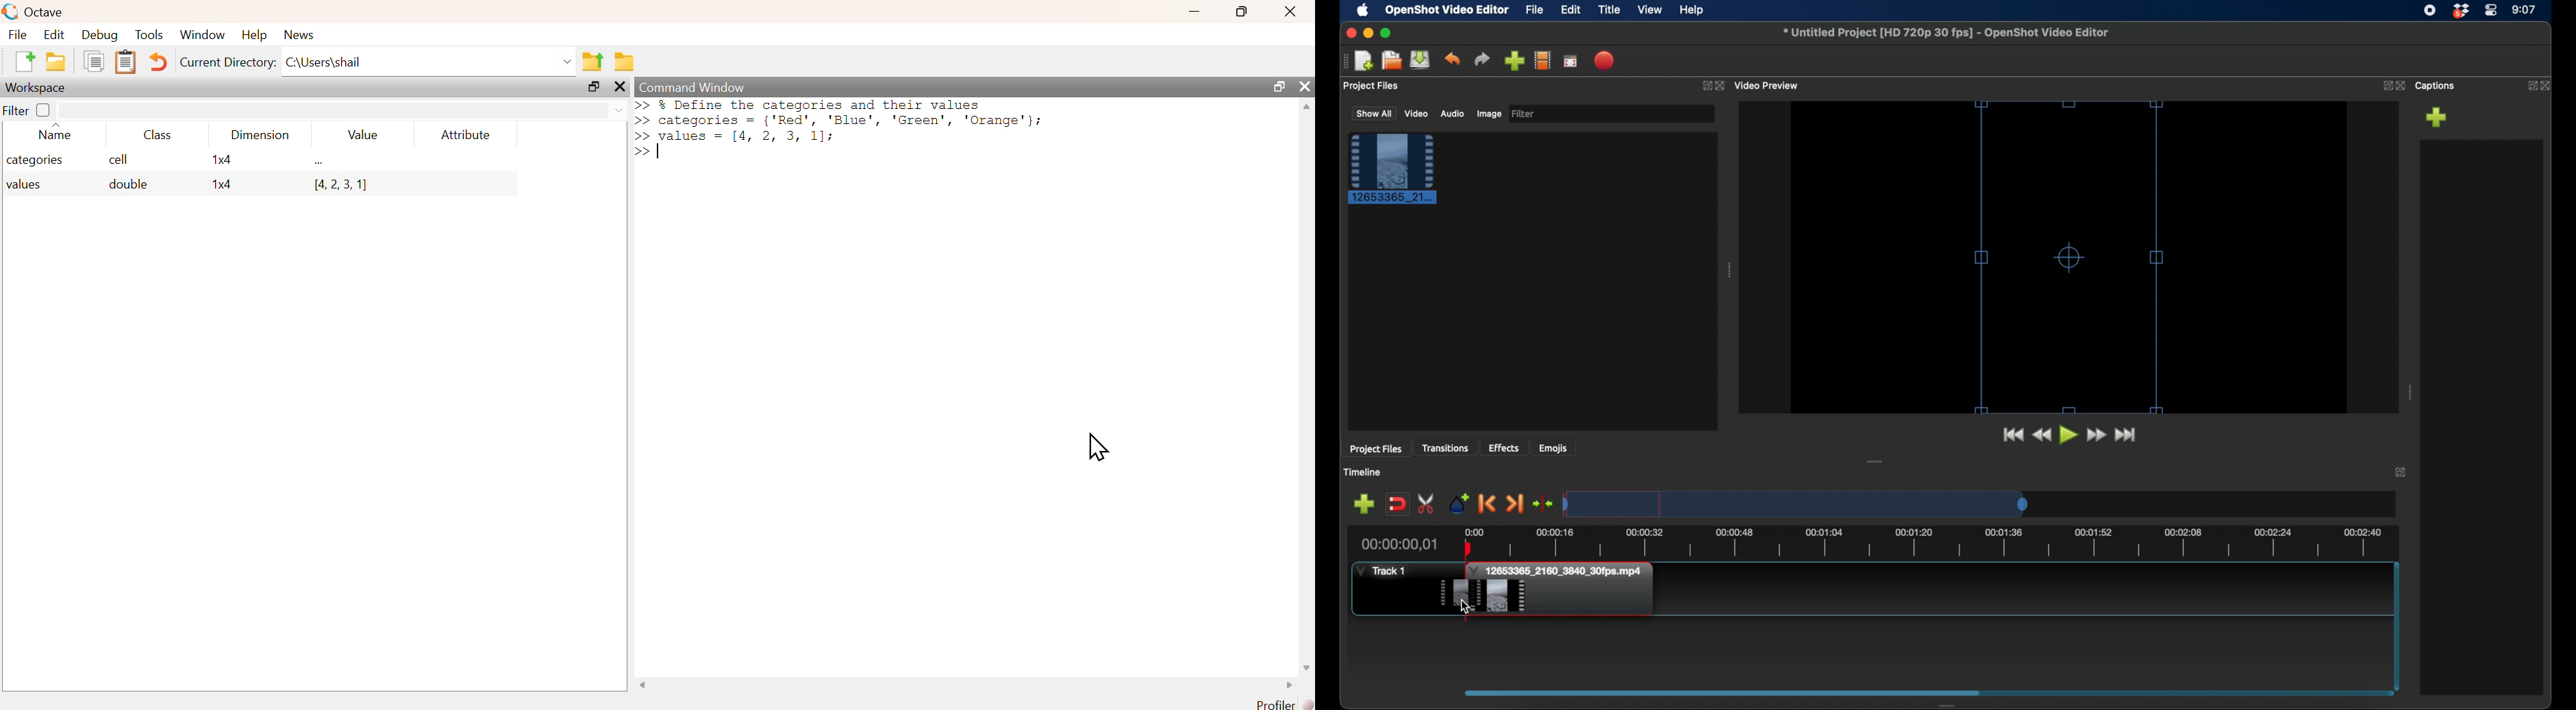 The image size is (2576, 728). What do you see at coordinates (364, 135) in the screenshot?
I see `Value` at bounding box center [364, 135].